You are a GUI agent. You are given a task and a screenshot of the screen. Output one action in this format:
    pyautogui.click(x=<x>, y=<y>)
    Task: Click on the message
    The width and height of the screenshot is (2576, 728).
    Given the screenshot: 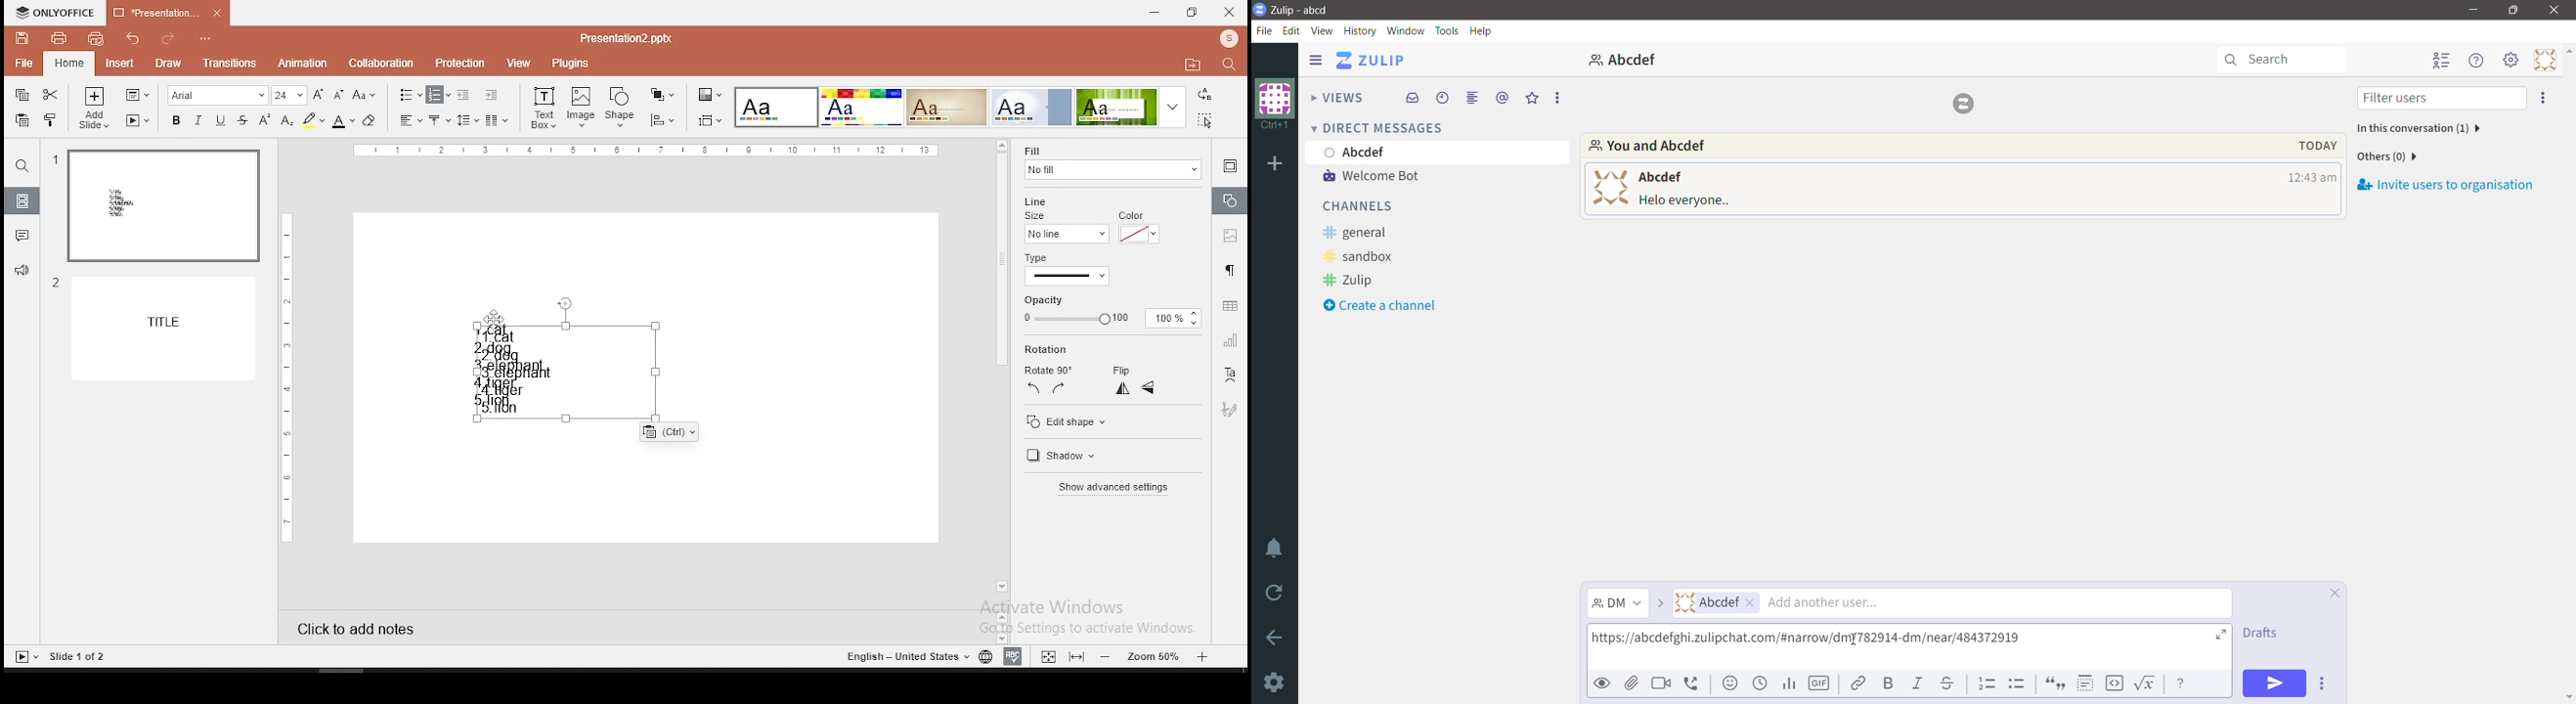 What is the action you would take?
    pyautogui.click(x=1686, y=202)
    